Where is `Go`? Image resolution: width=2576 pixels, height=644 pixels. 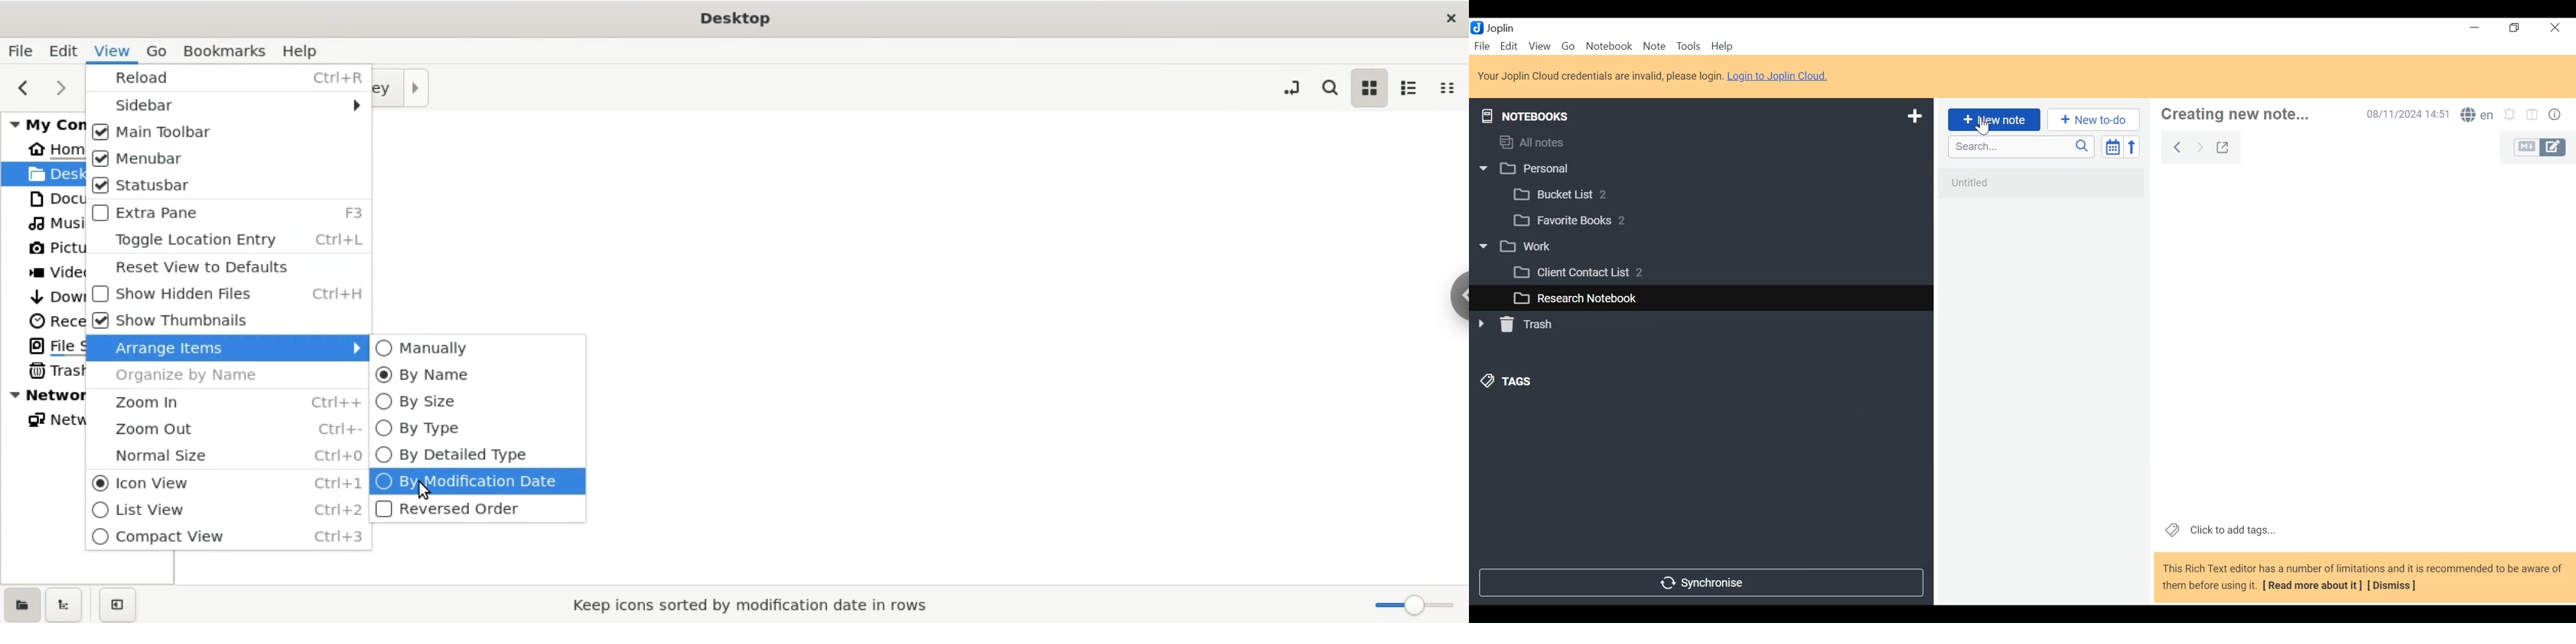 Go is located at coordinates (1568, 45).